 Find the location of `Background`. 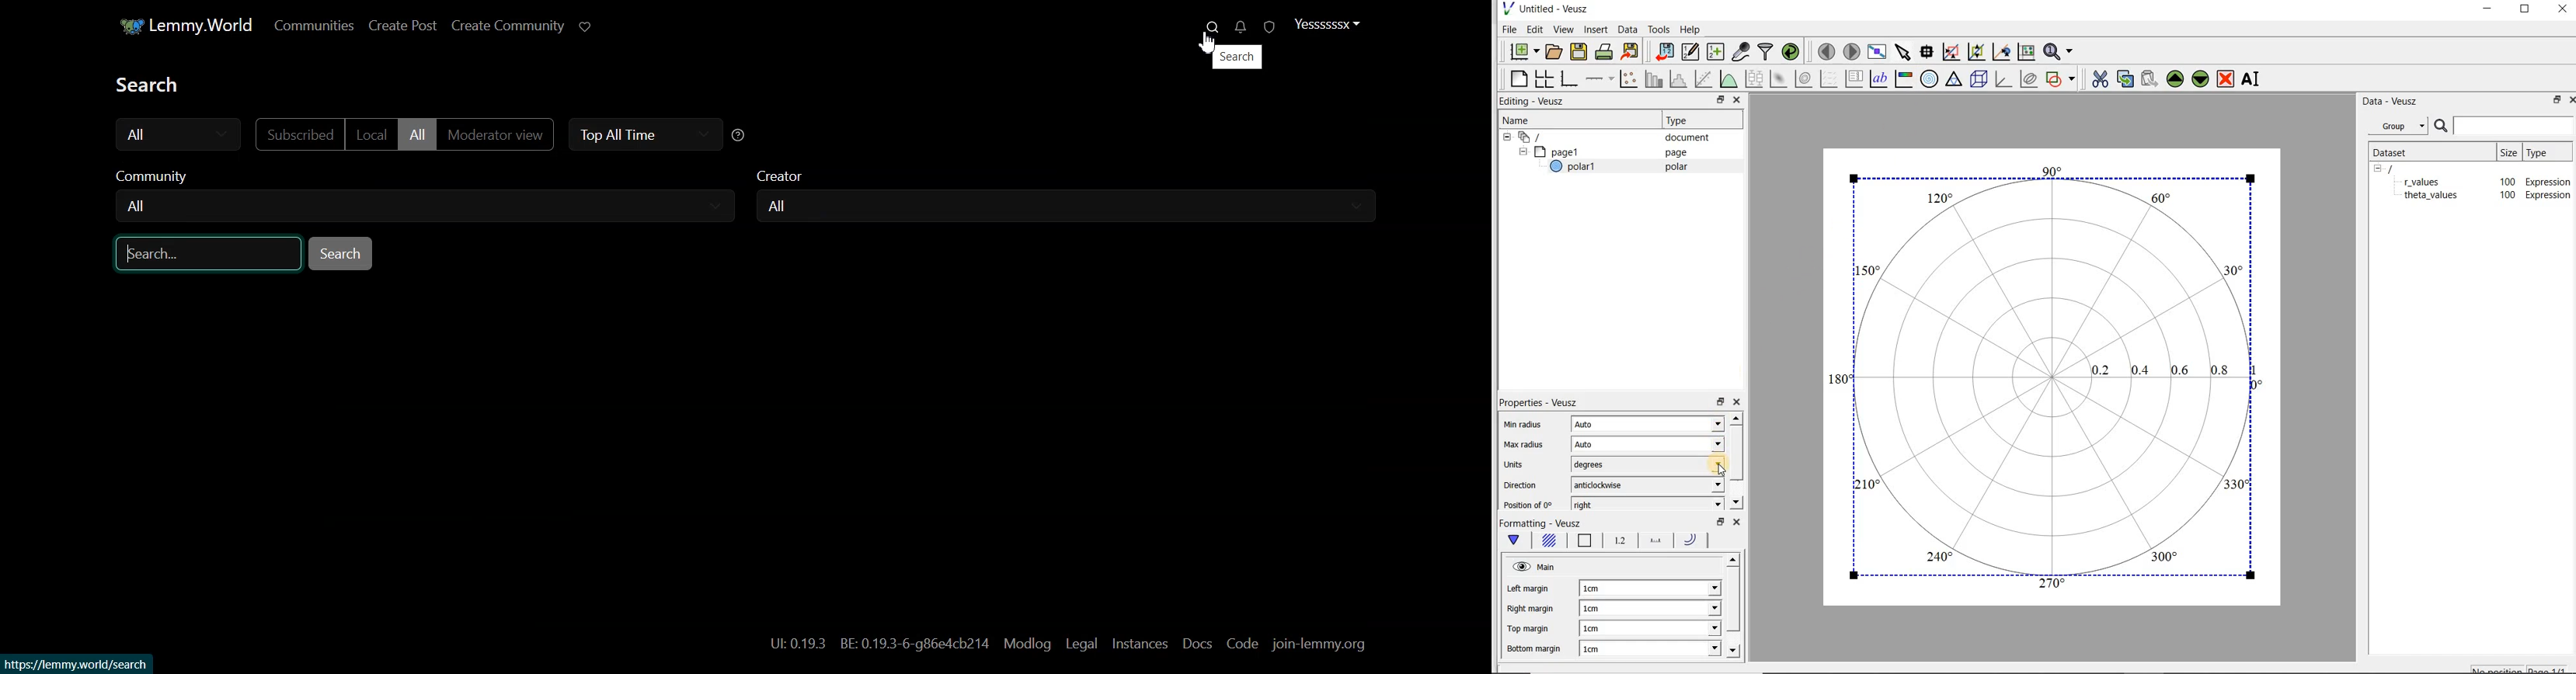

Background is located at coordinates (1550, 540).